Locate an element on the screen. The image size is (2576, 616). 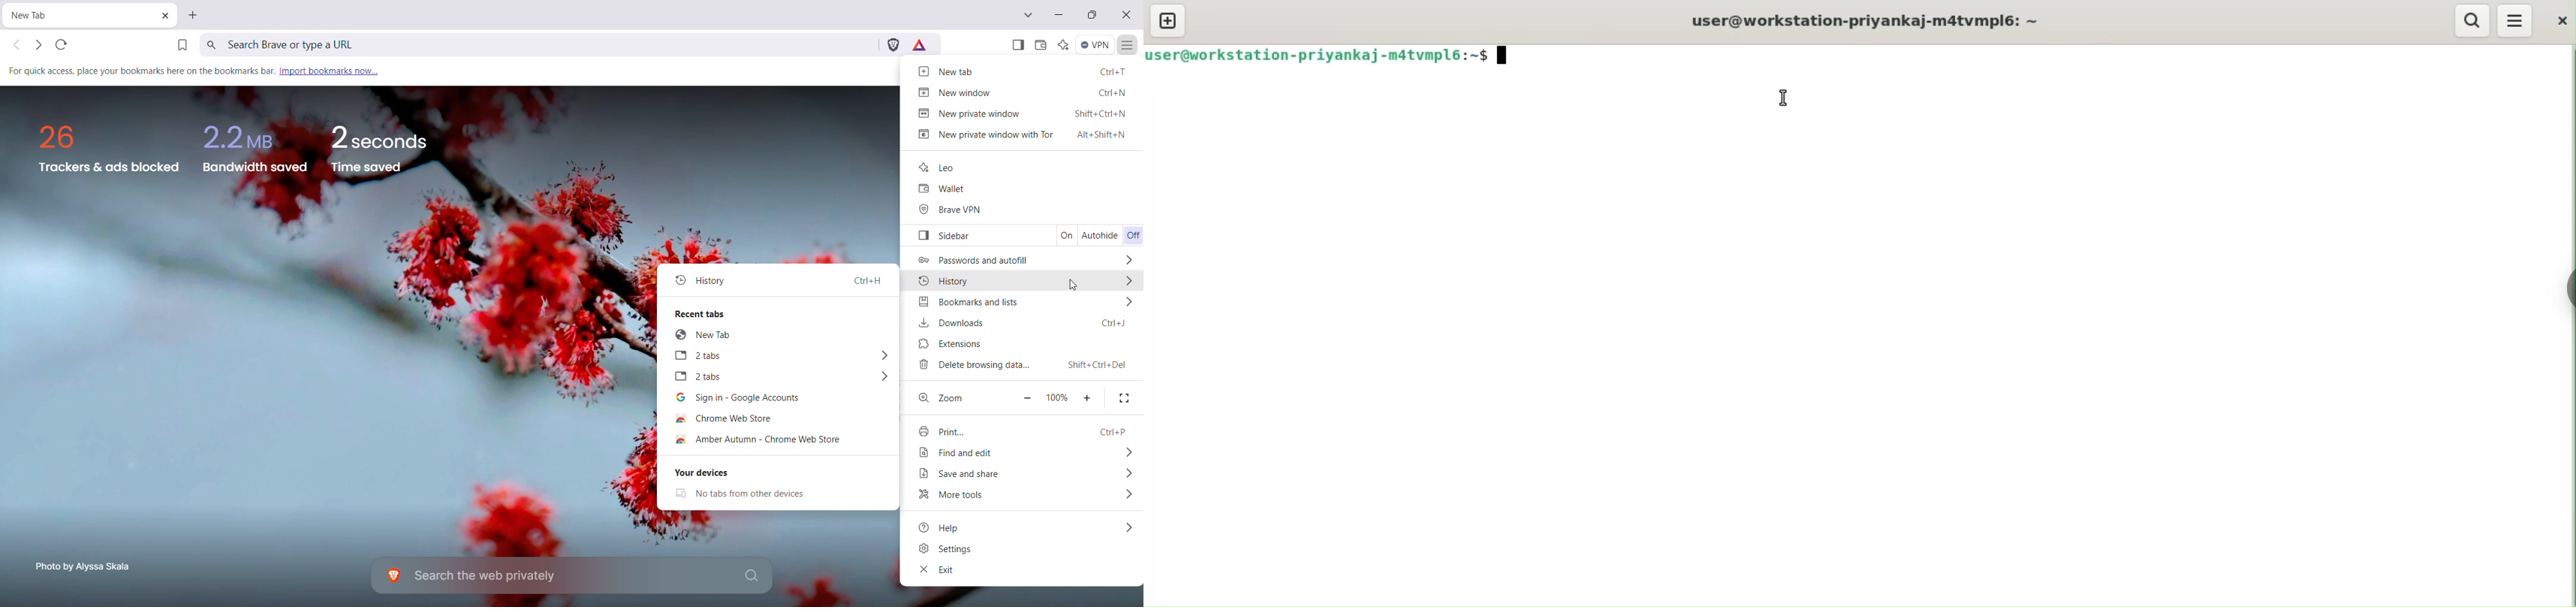
Exit is located at coordinates (936, 571).